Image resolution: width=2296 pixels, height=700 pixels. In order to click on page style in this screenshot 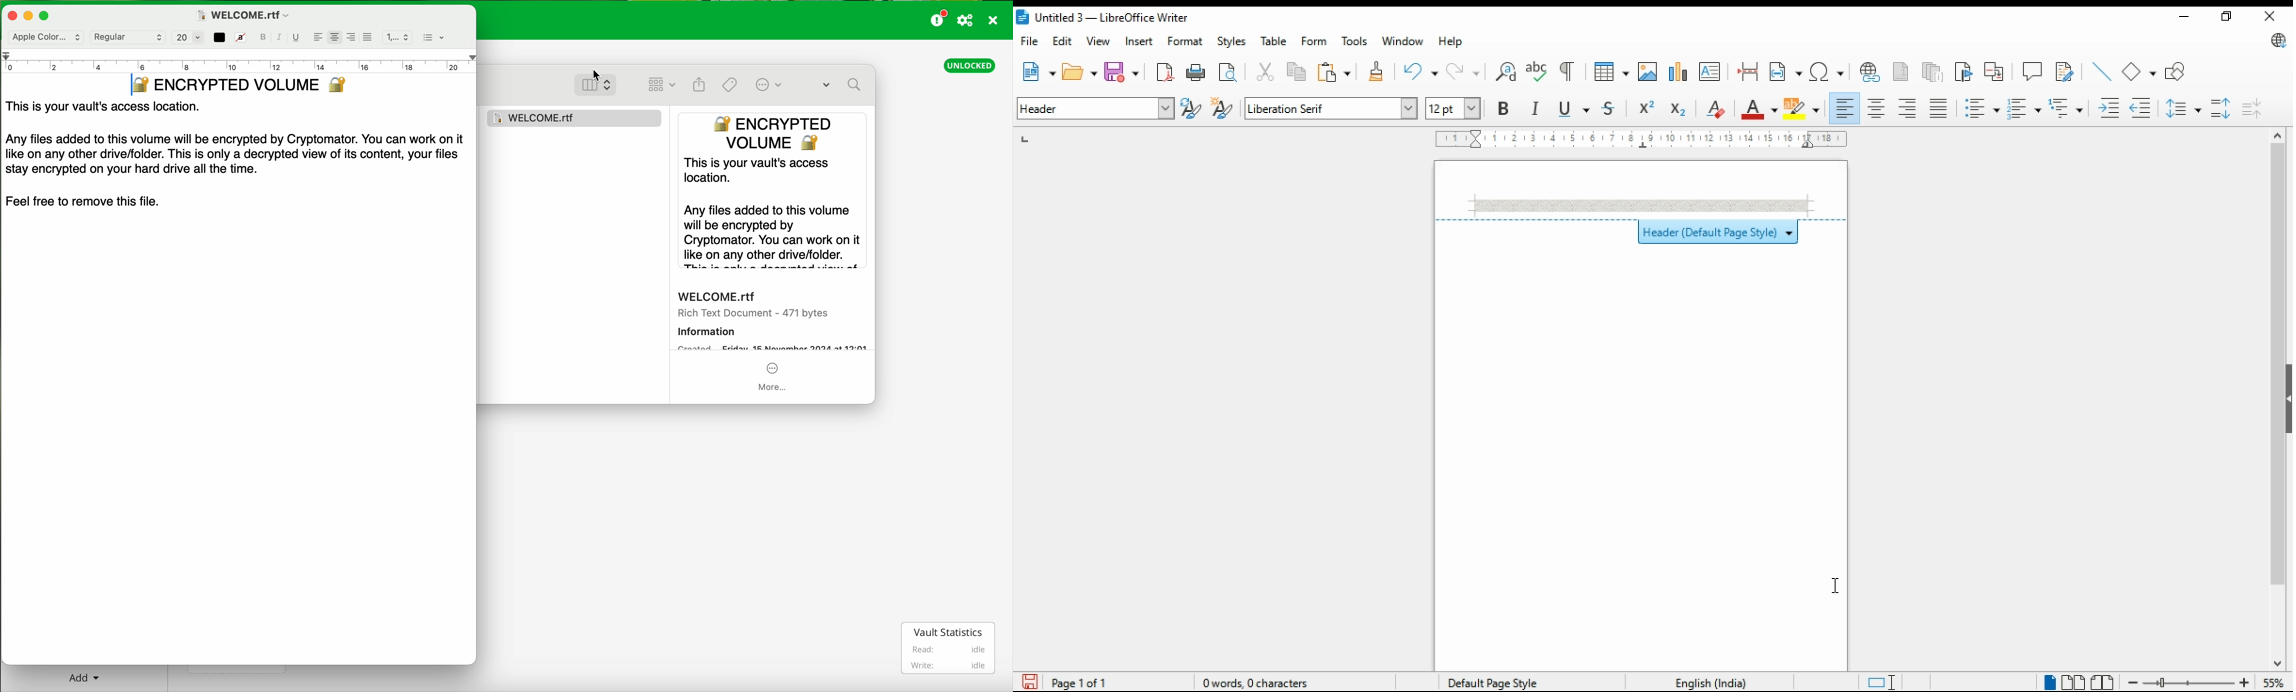, I will do `click(1497, 682)`.